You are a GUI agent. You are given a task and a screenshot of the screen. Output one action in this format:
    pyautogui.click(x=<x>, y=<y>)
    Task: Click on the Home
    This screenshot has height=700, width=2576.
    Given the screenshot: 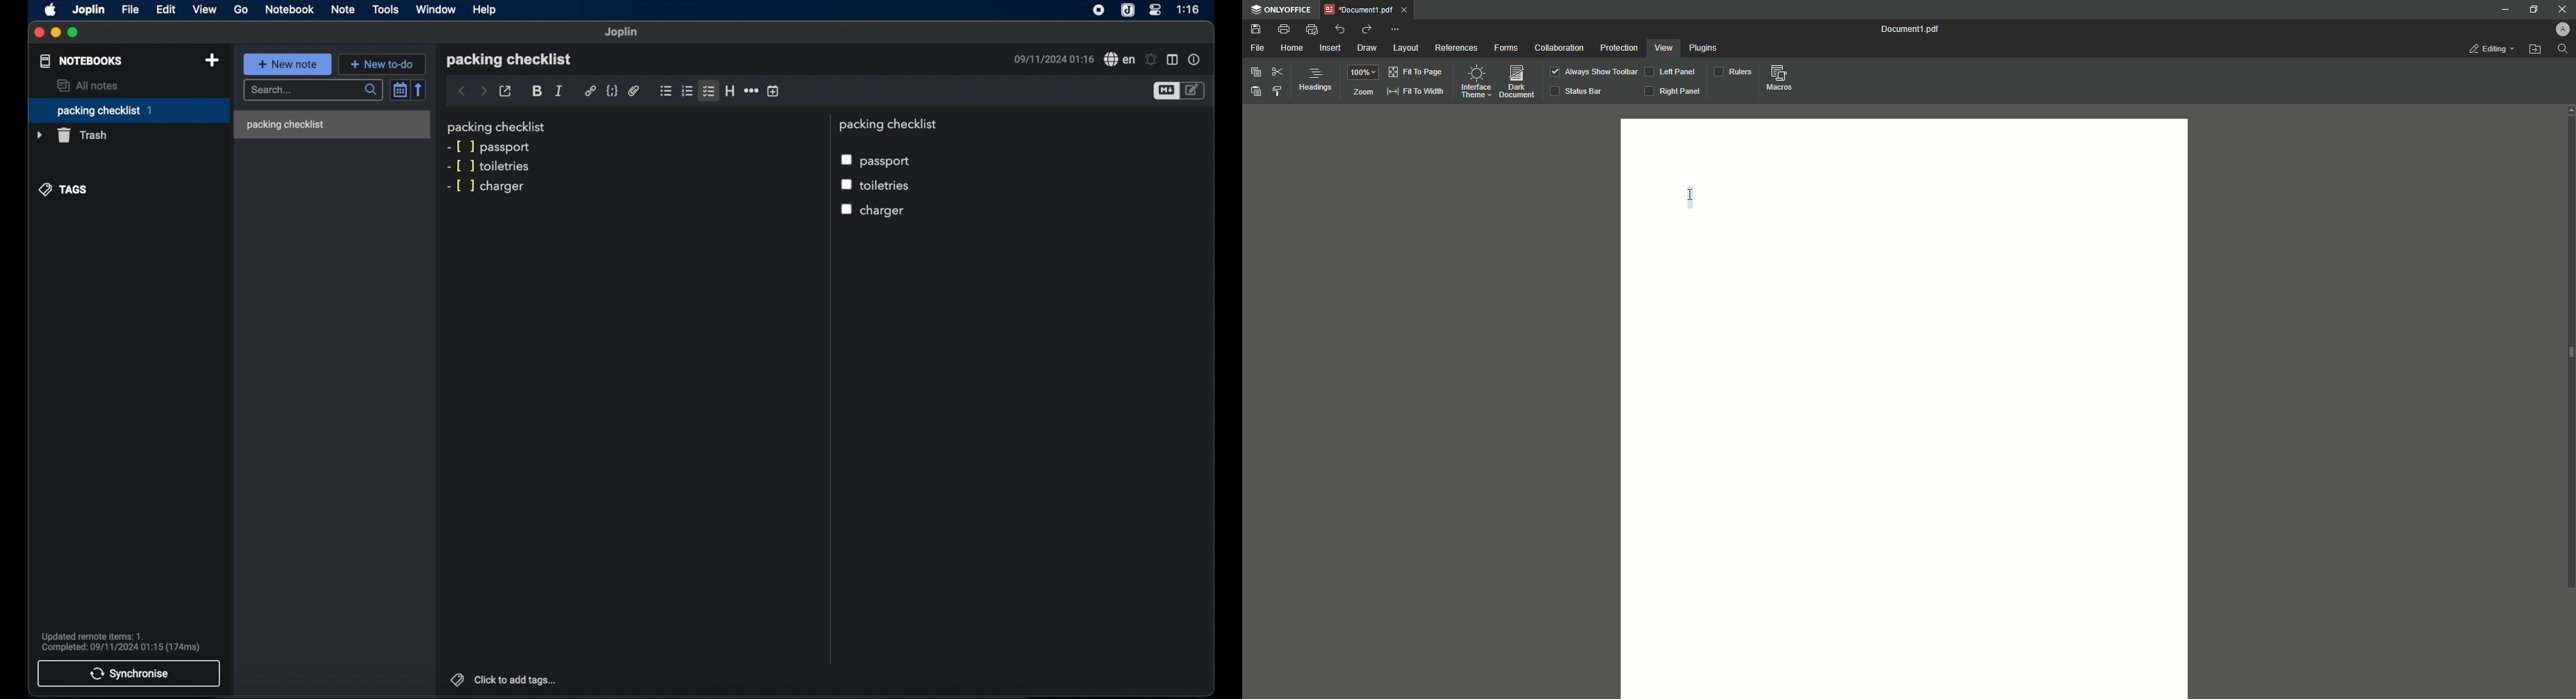 What is the action you would take?
    pyautogui.click(x=1295, y=48)
    